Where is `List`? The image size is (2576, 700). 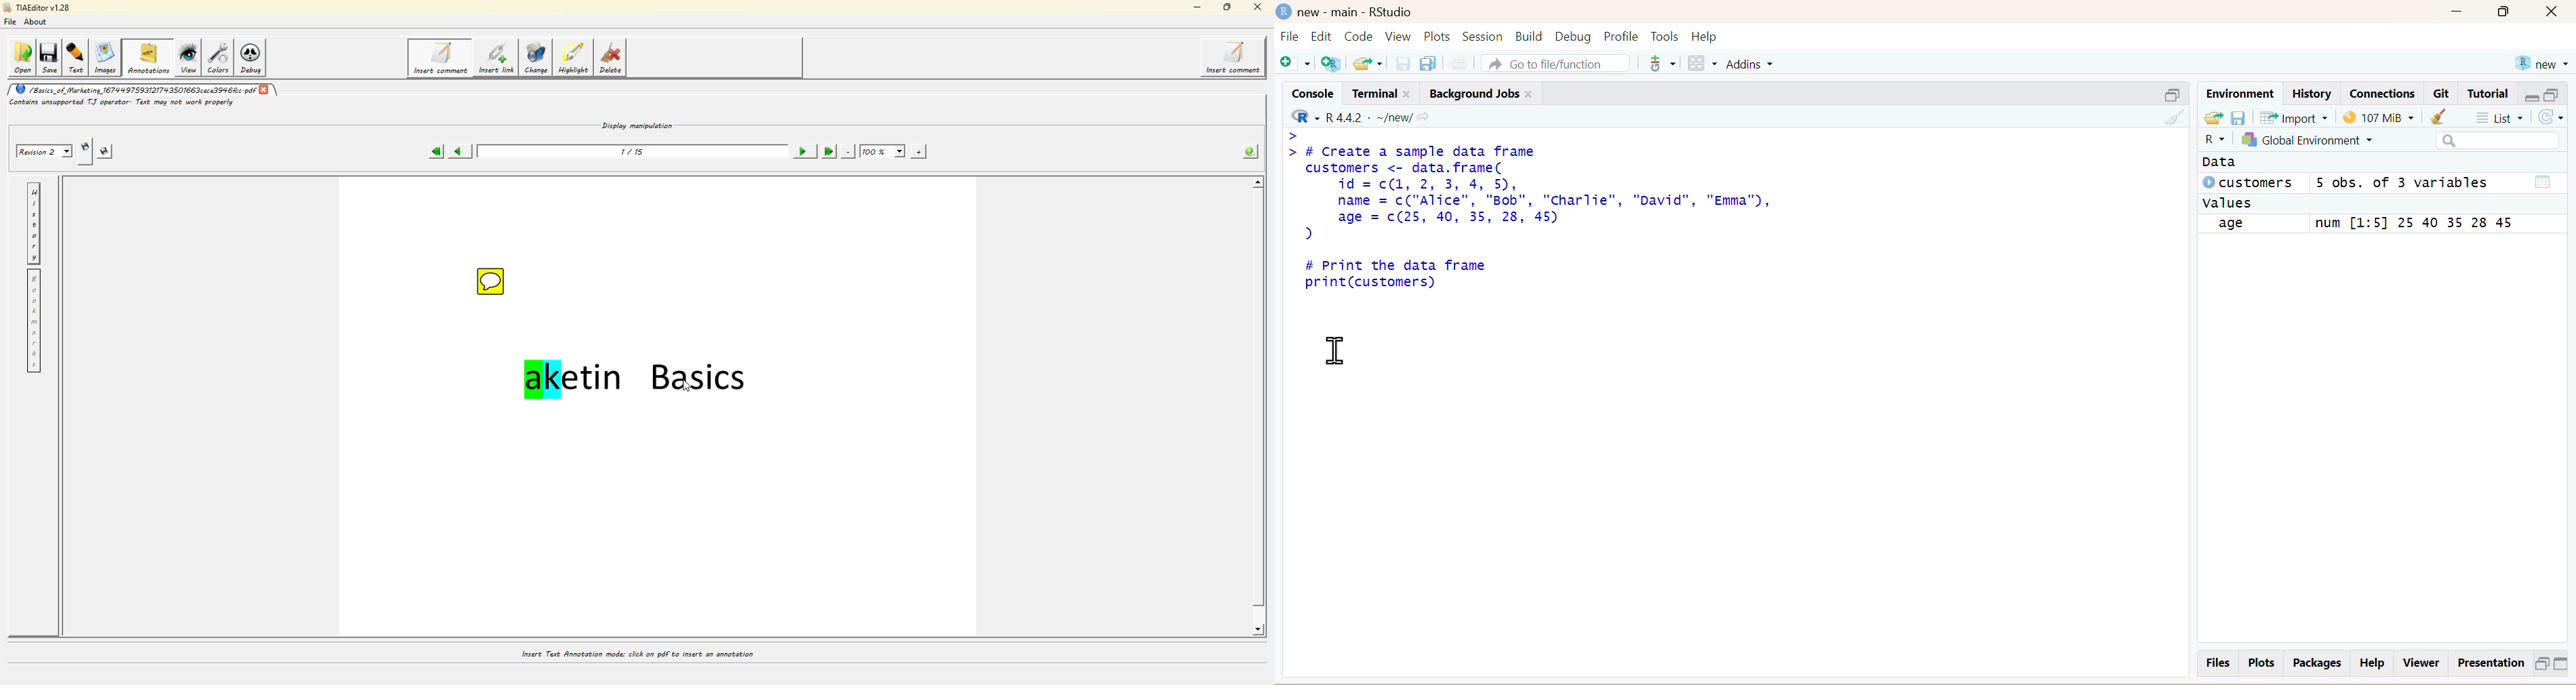
List is located at coordinates (2503, 117).